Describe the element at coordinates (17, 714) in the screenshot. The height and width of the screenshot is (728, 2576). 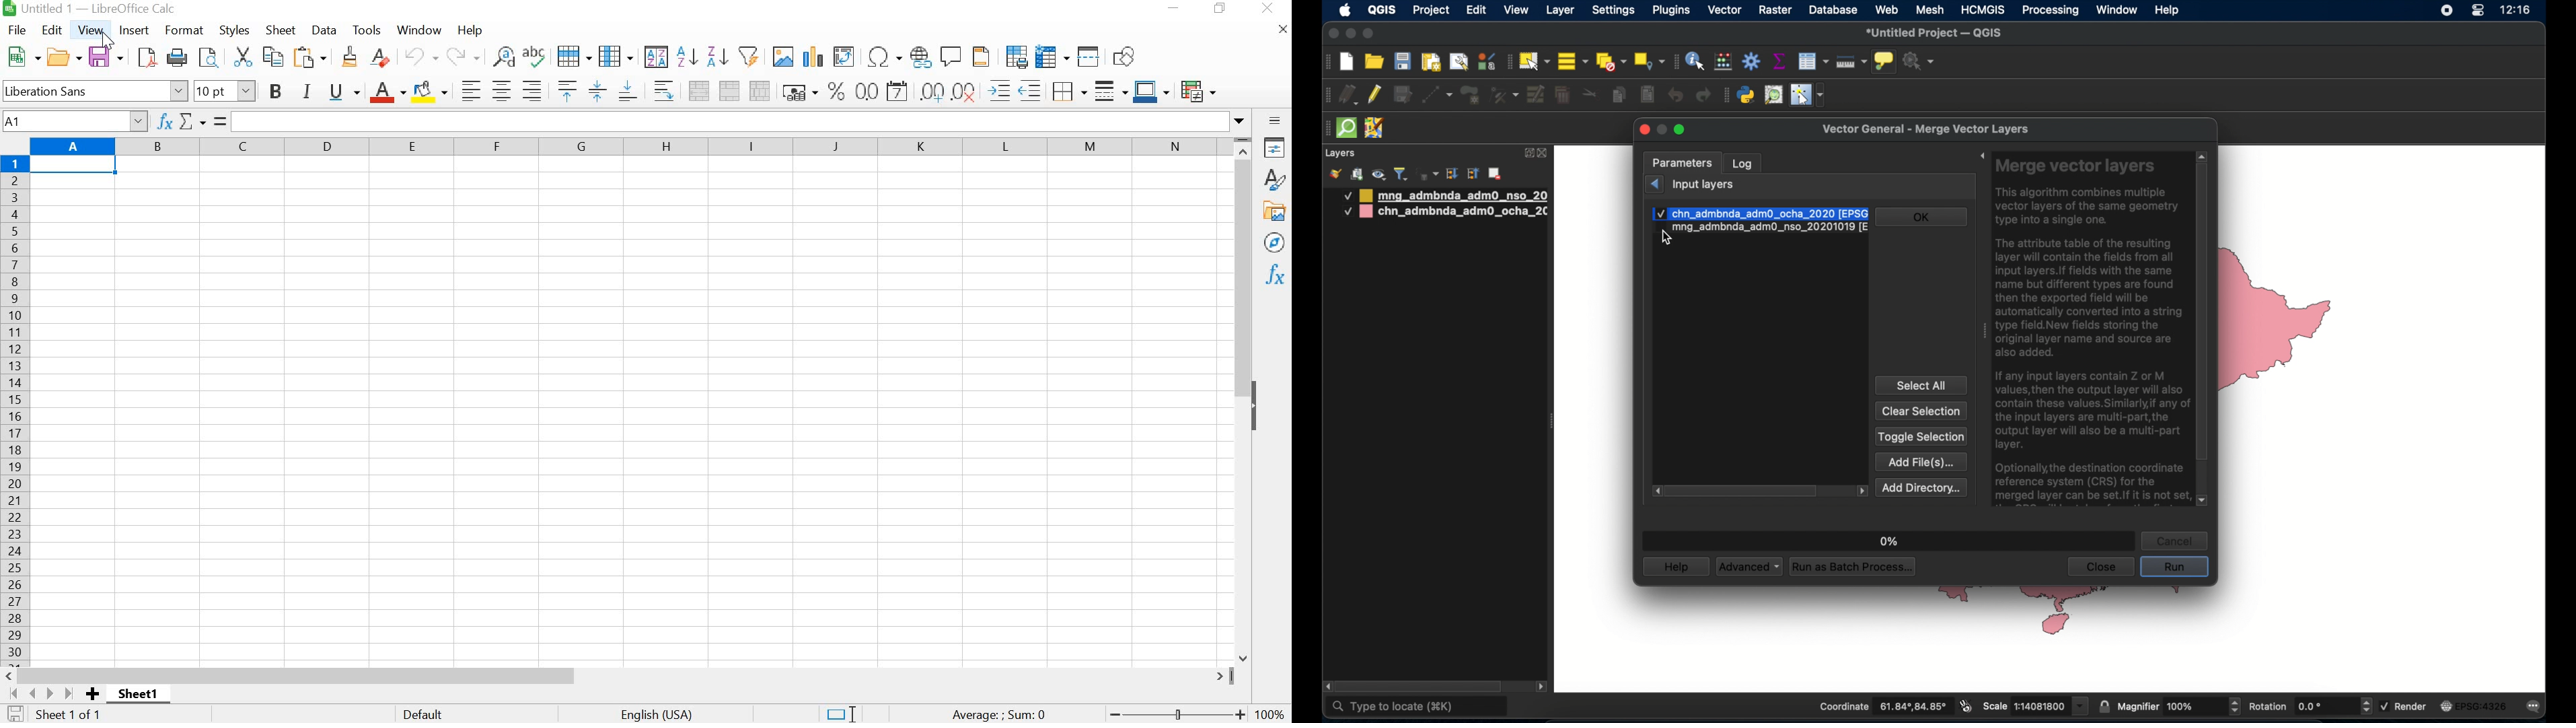
I see `SAVE DOCUMENT` at that location.